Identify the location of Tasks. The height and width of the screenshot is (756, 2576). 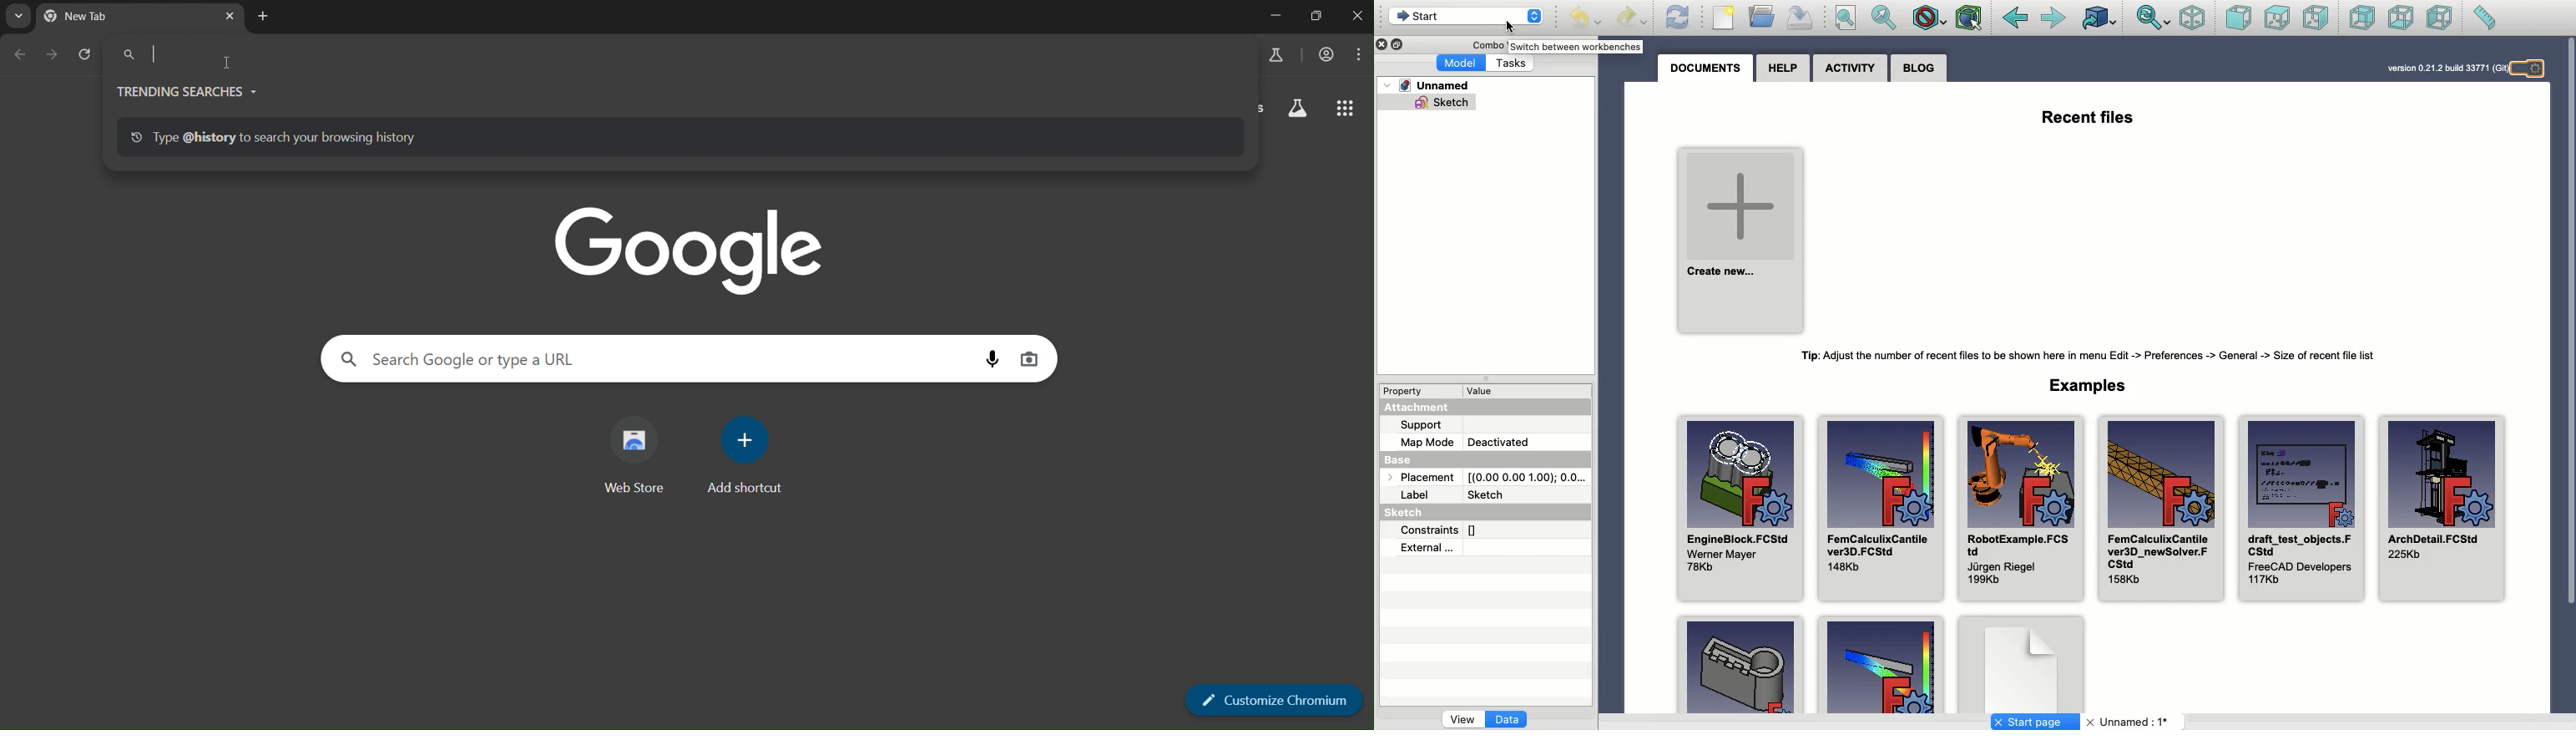
(1511, 62).